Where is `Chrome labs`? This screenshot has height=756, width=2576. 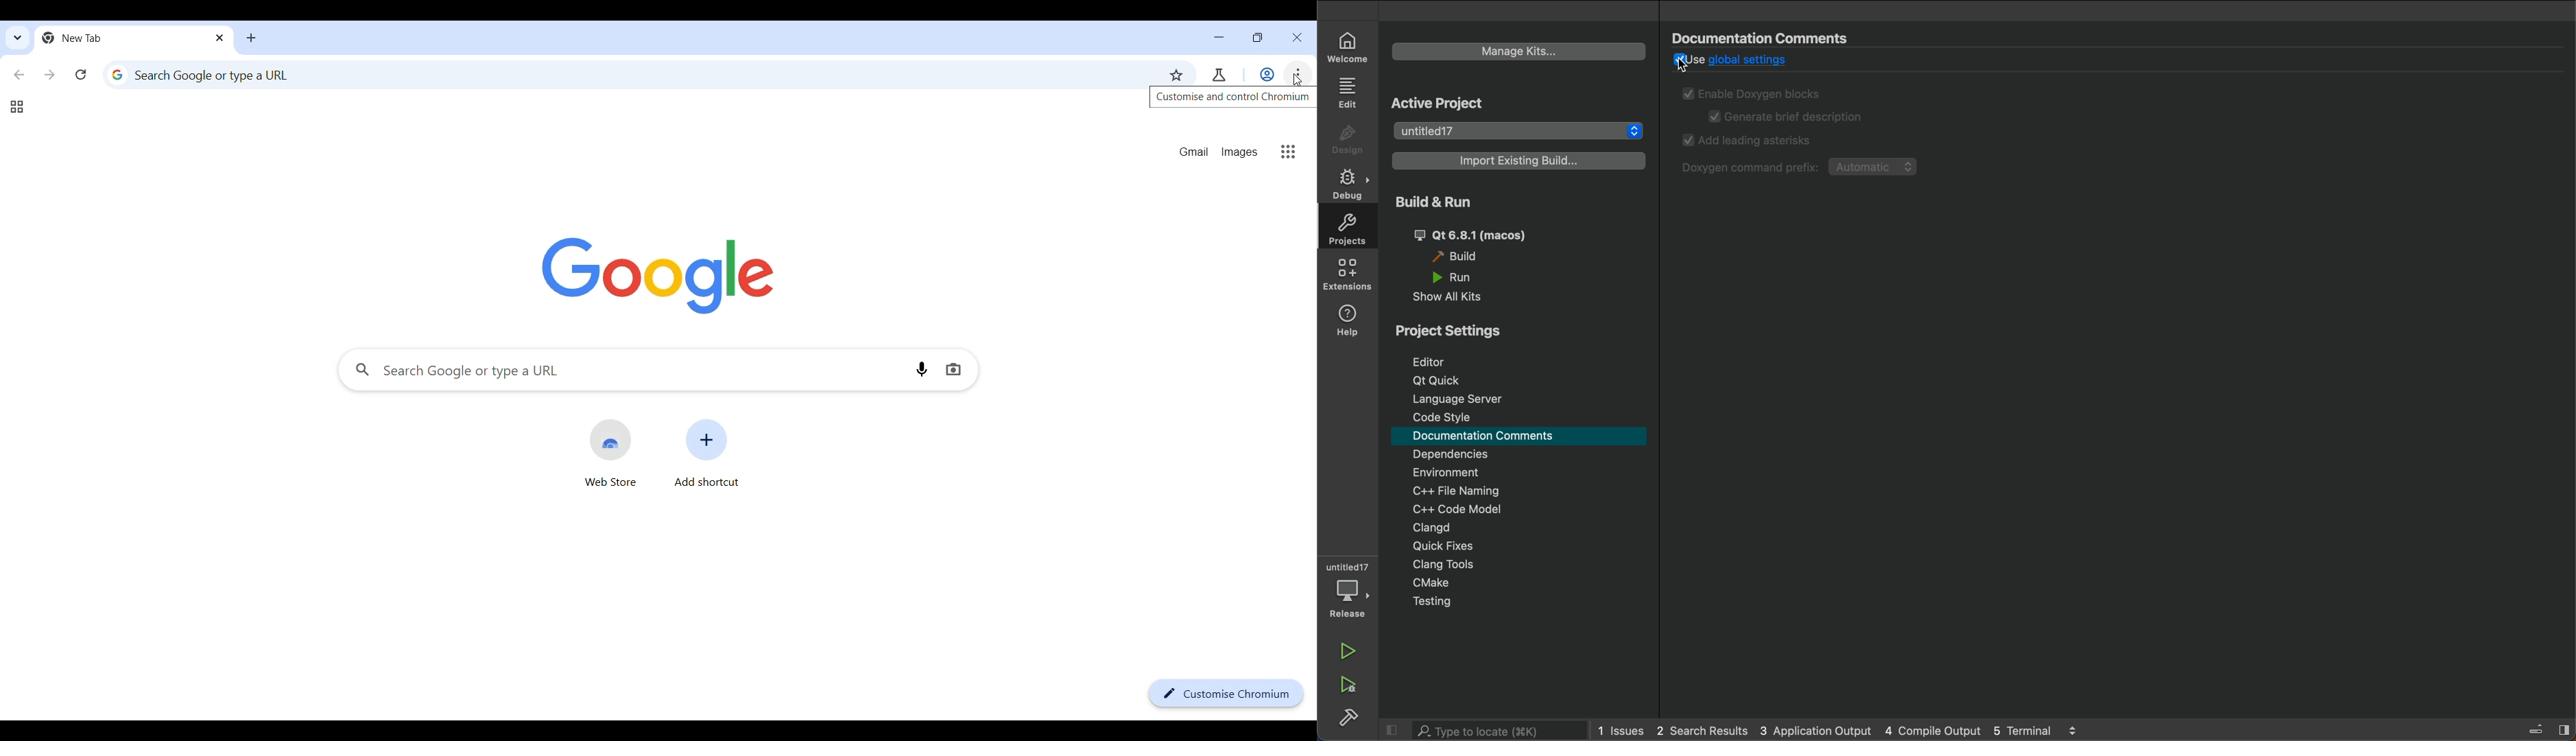
Chrome labs is located at coordinates (1219, 75).